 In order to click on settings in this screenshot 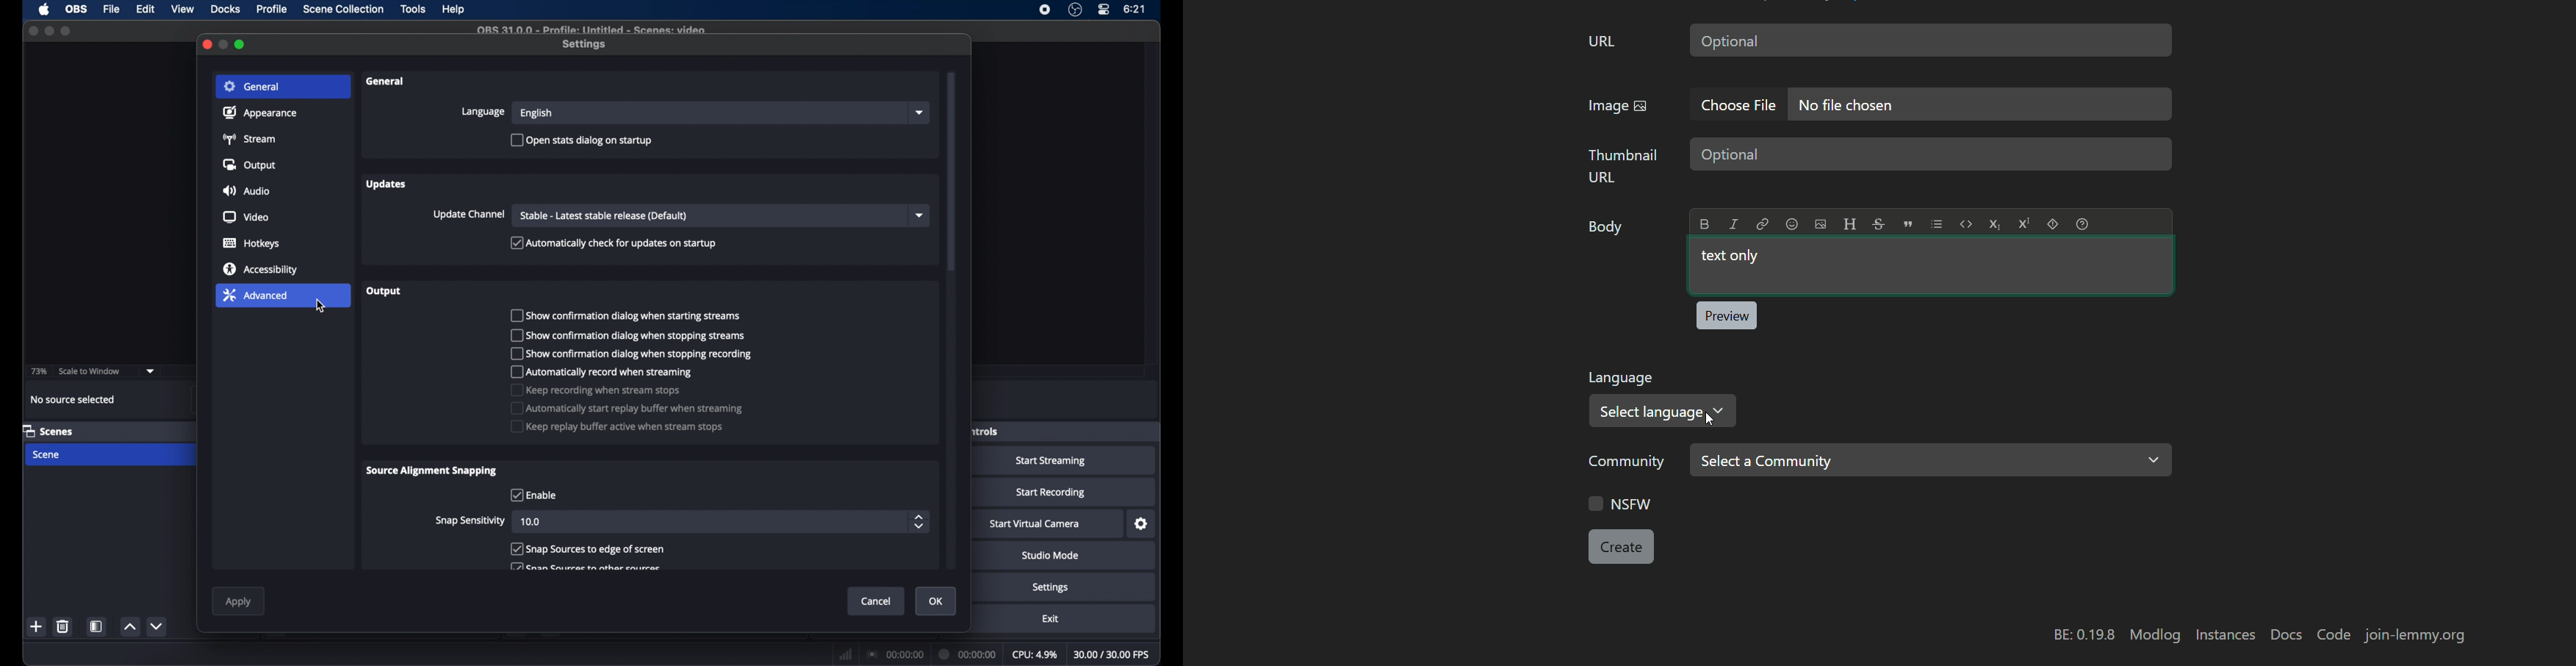, I will do `click(585, 44)`.